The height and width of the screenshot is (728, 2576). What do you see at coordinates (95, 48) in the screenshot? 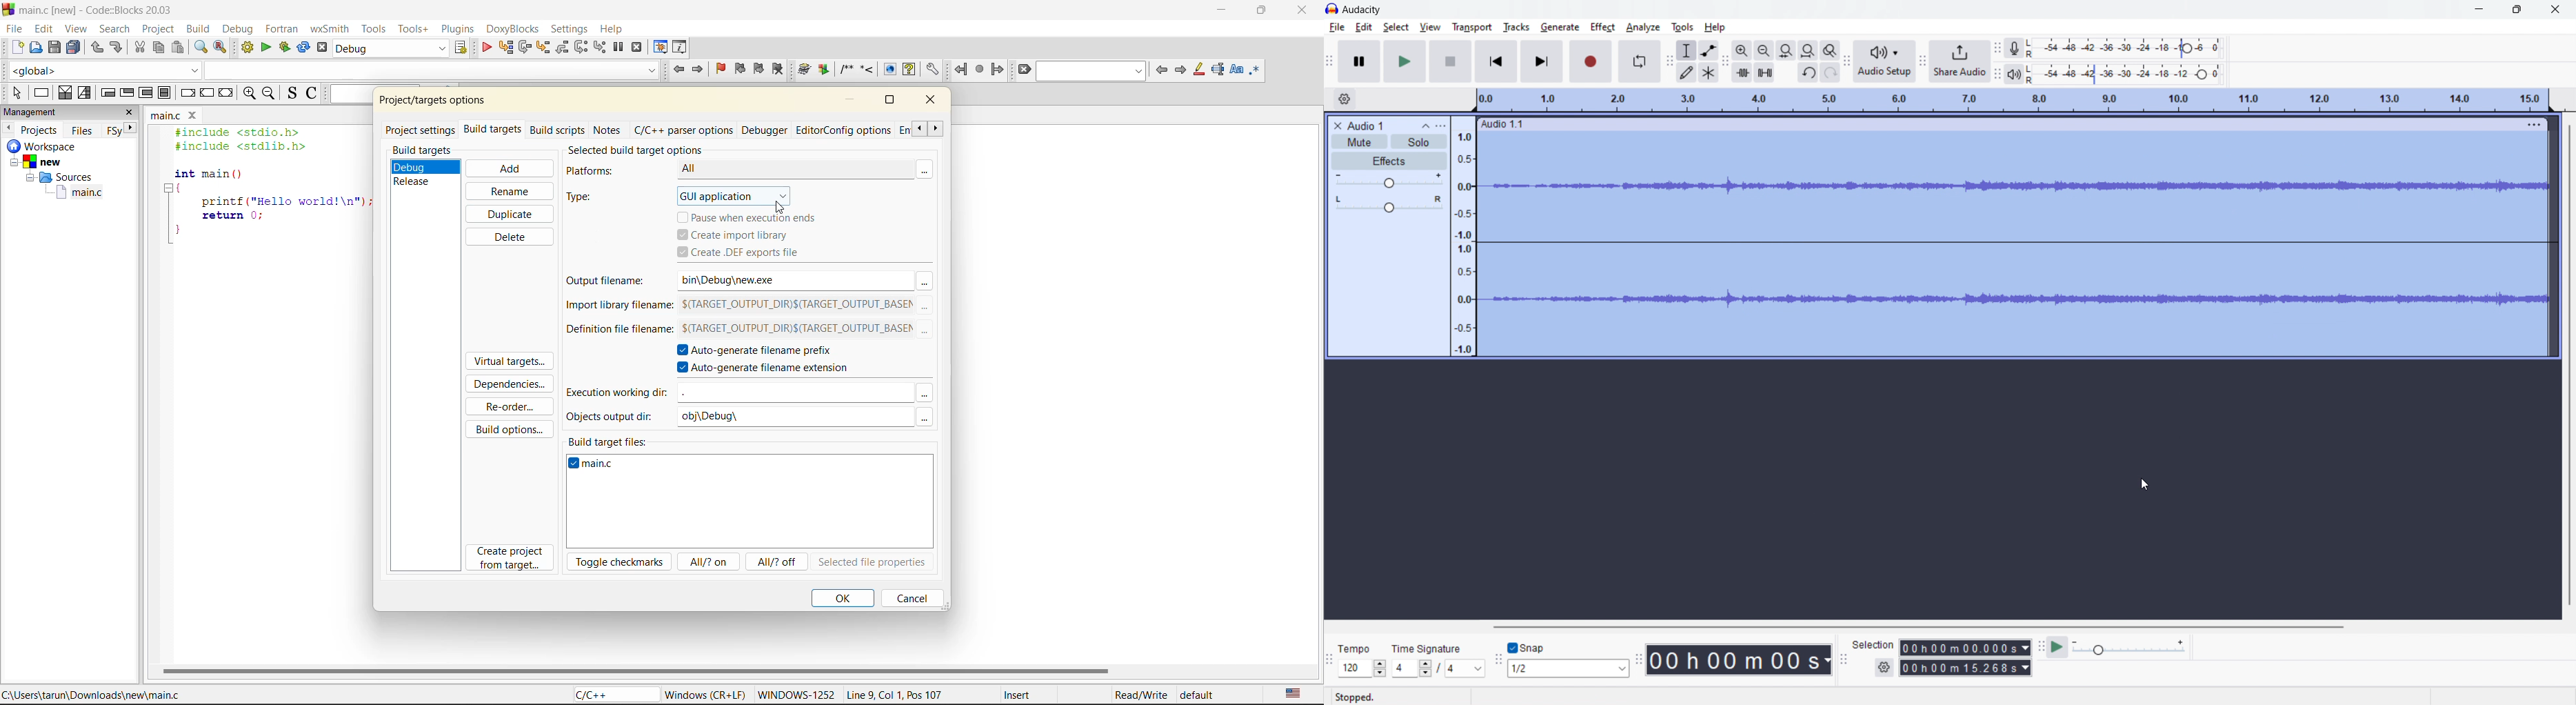
I see `undo` at bounding box center [95, 48].